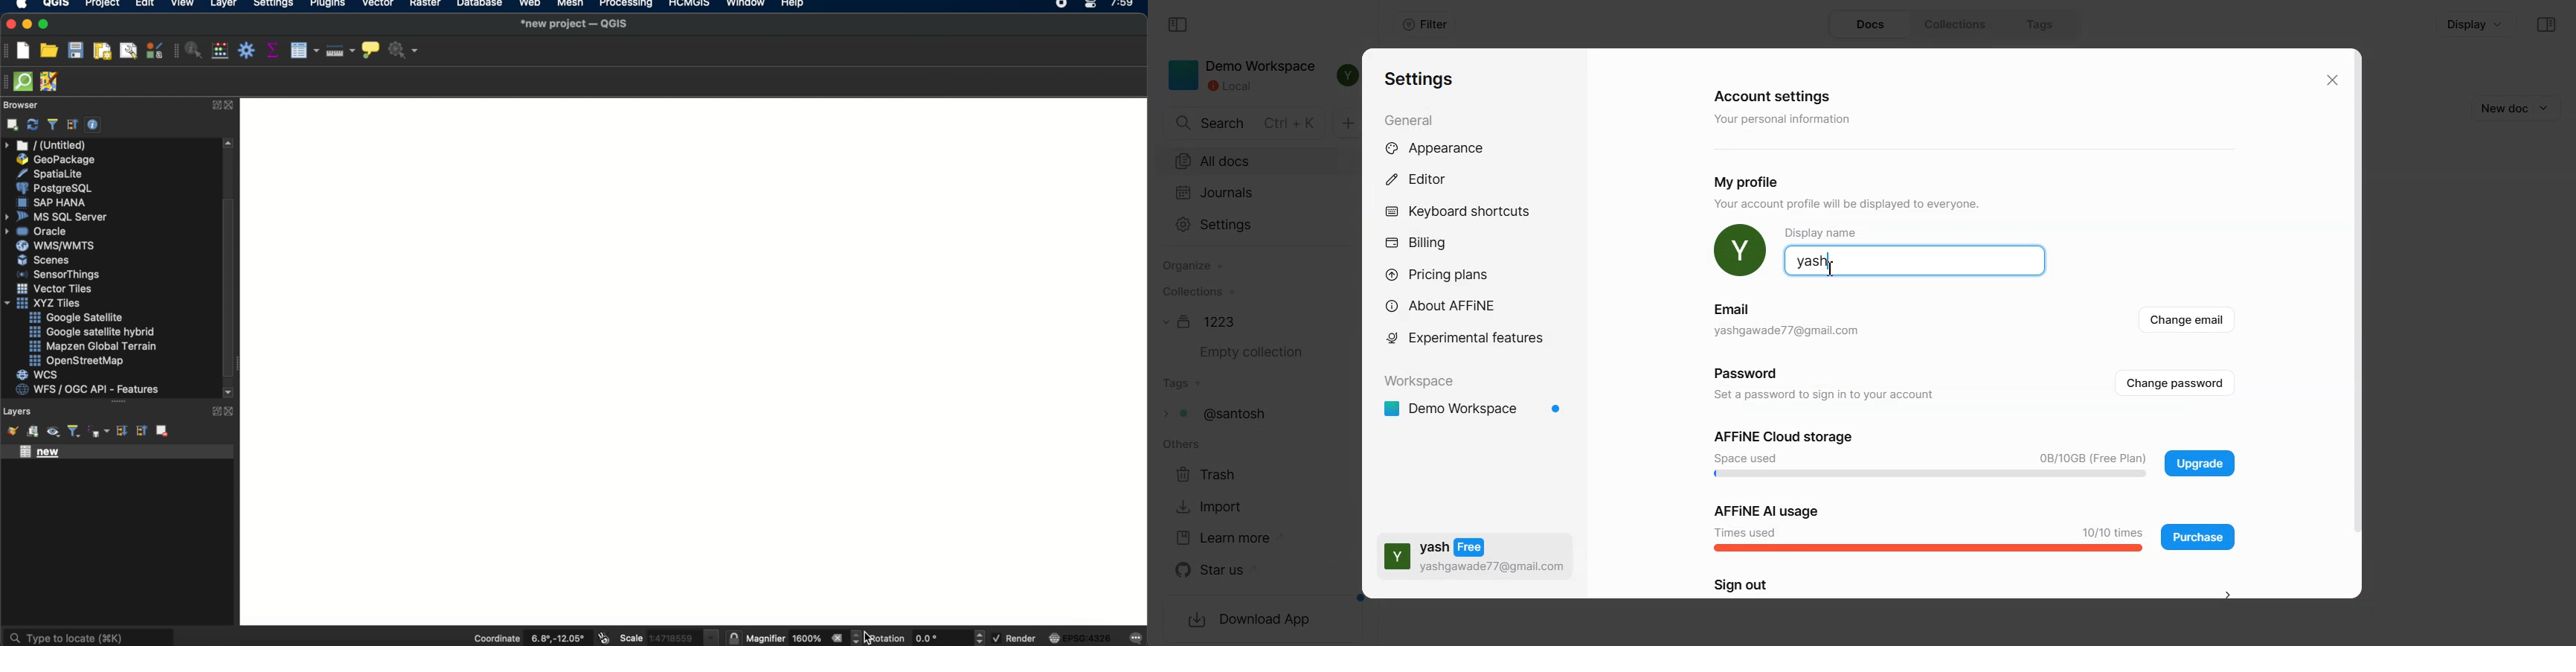 This screenshot has height=672, width=2576. What do you see at coordinates (1014, 637) in the screenshot?
I see `render` at bounding box center [1014, 637].